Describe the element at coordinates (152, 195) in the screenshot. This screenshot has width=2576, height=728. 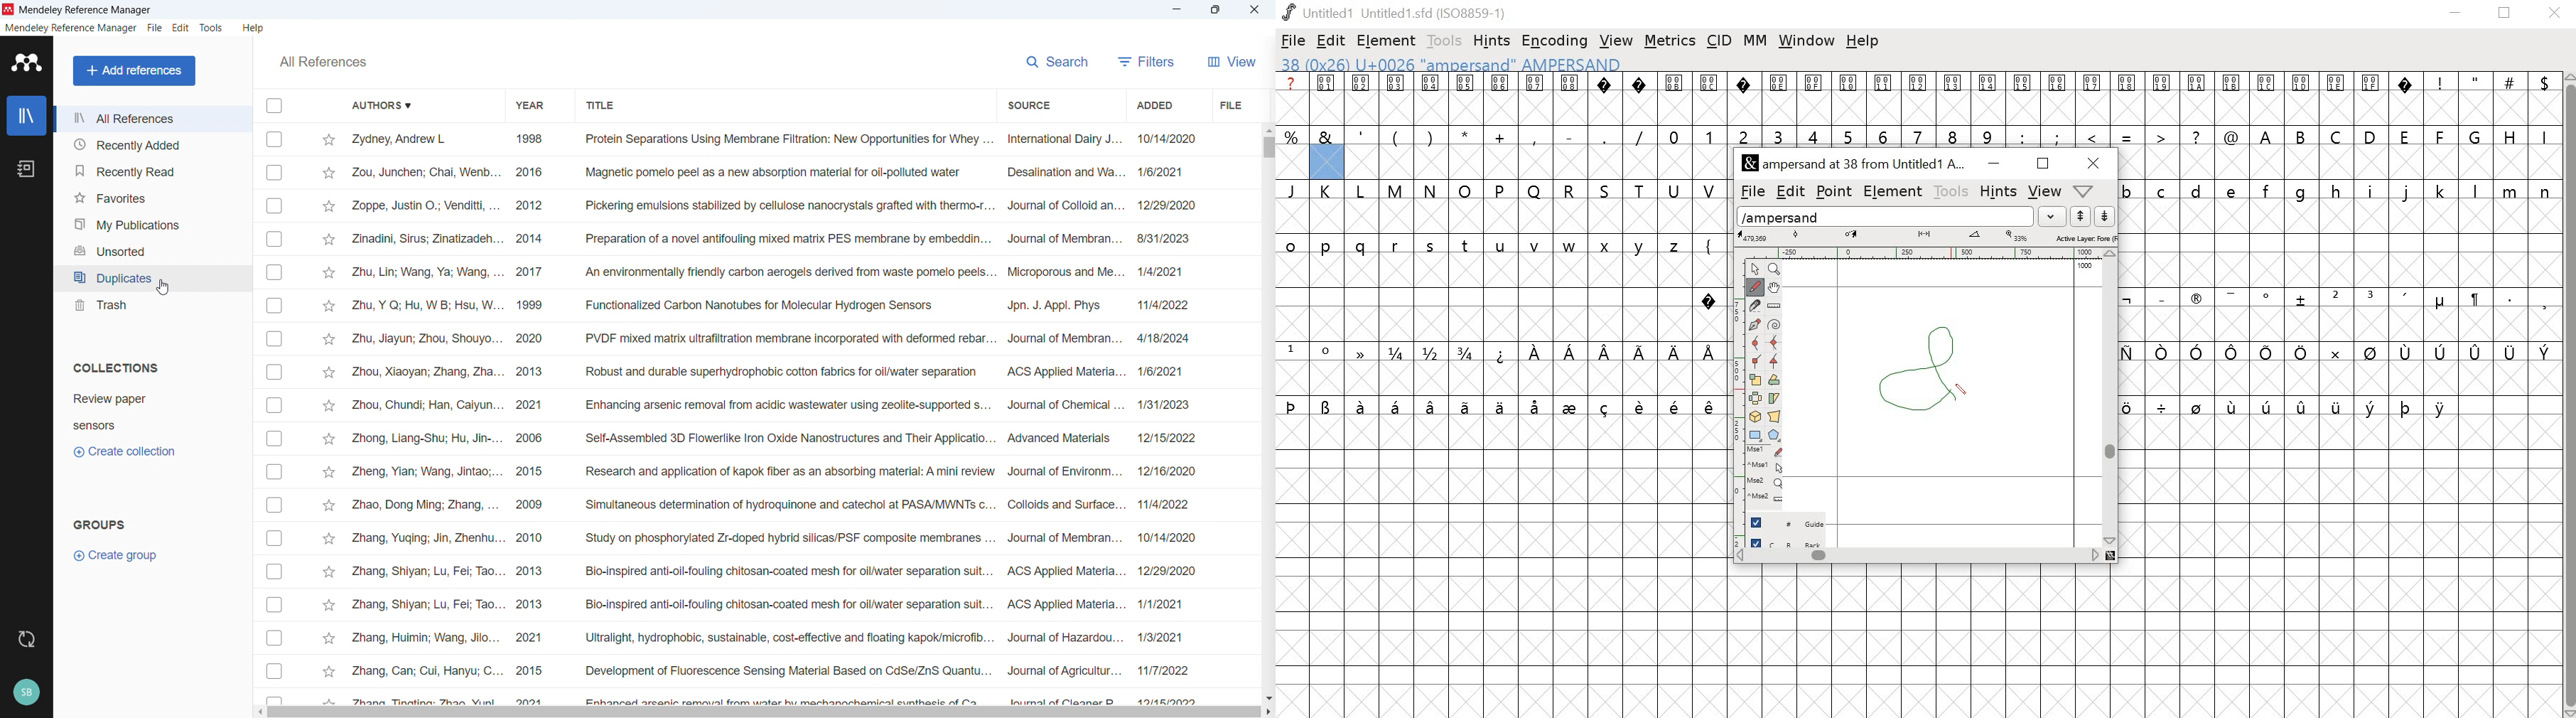
I see `Favourites ` at that location.